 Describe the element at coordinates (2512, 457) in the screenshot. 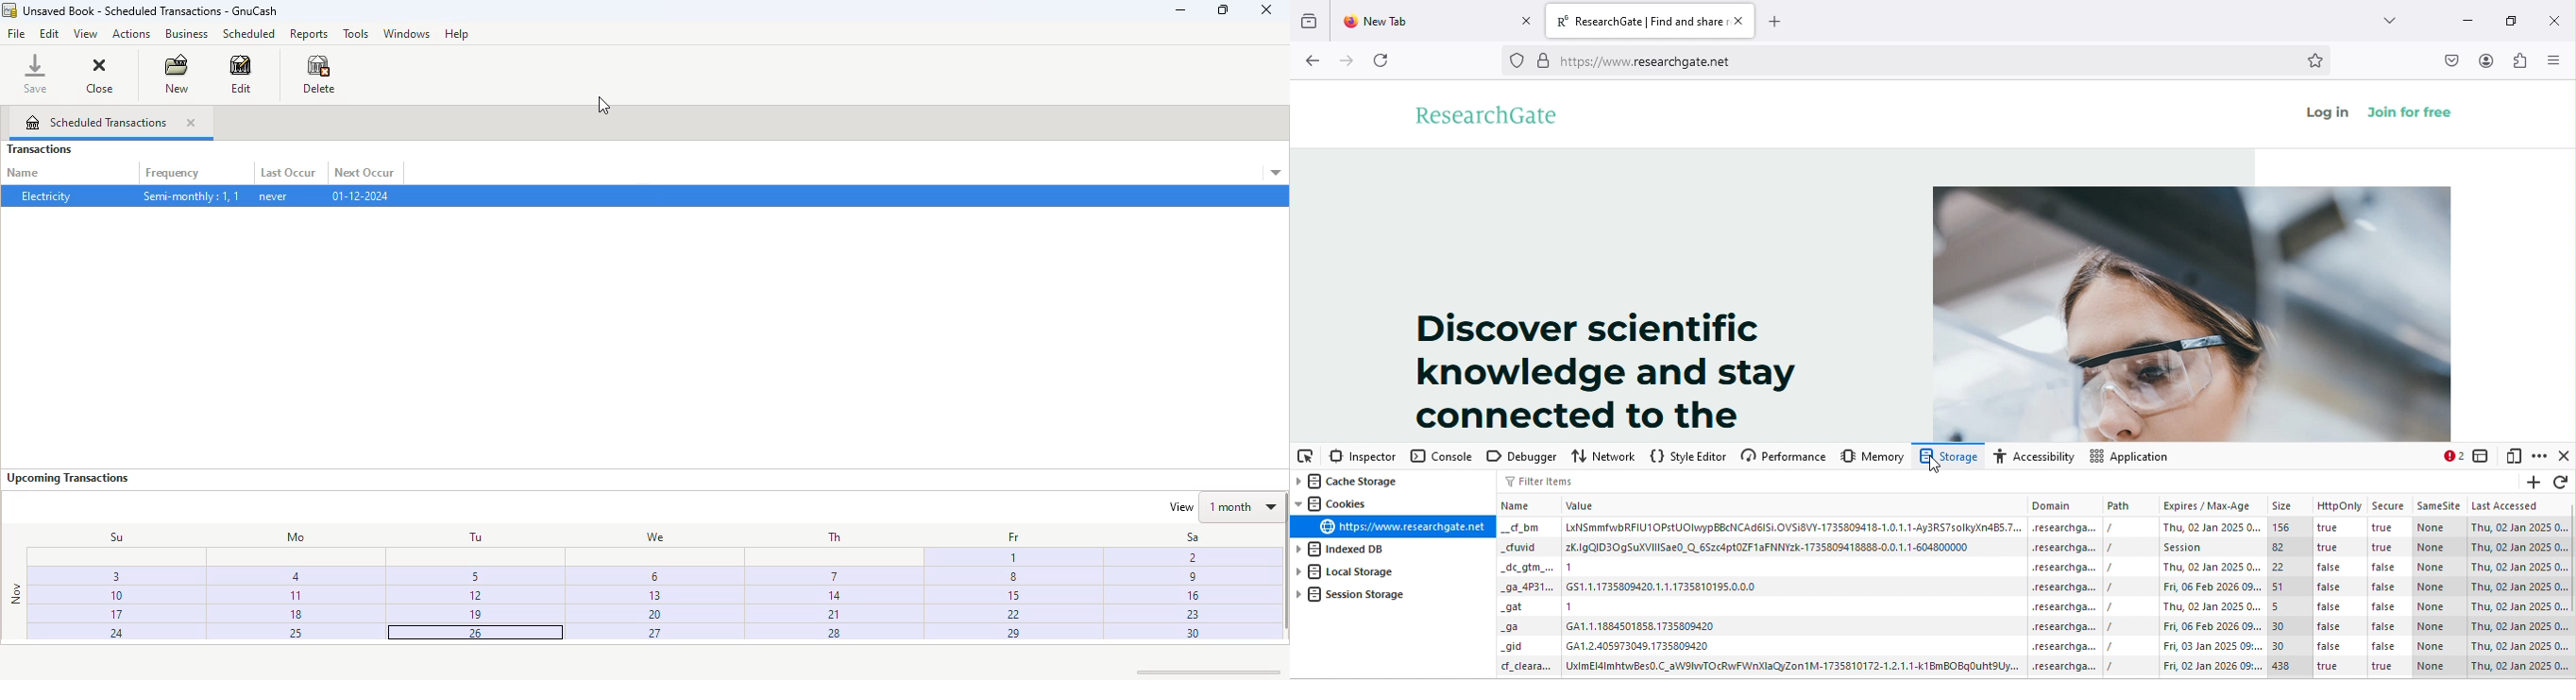

I see `responsive design mode` at that location.